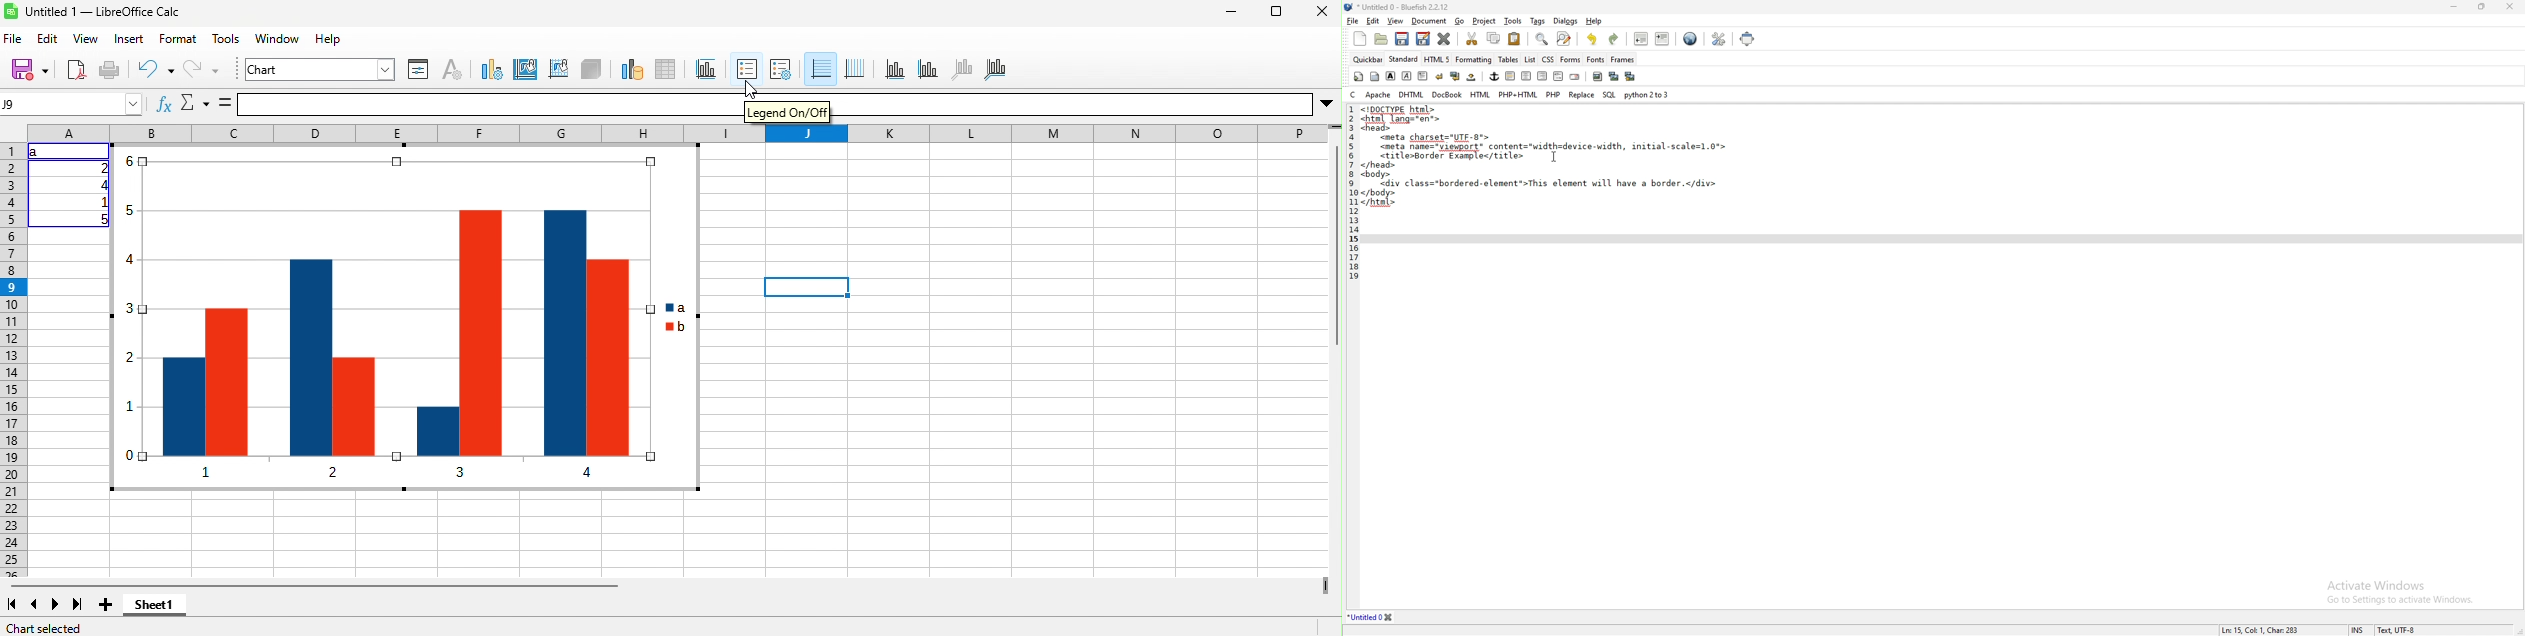 The height and width of the screenshot is (644, 2548). I want to click on paste, so click(1515, 39).